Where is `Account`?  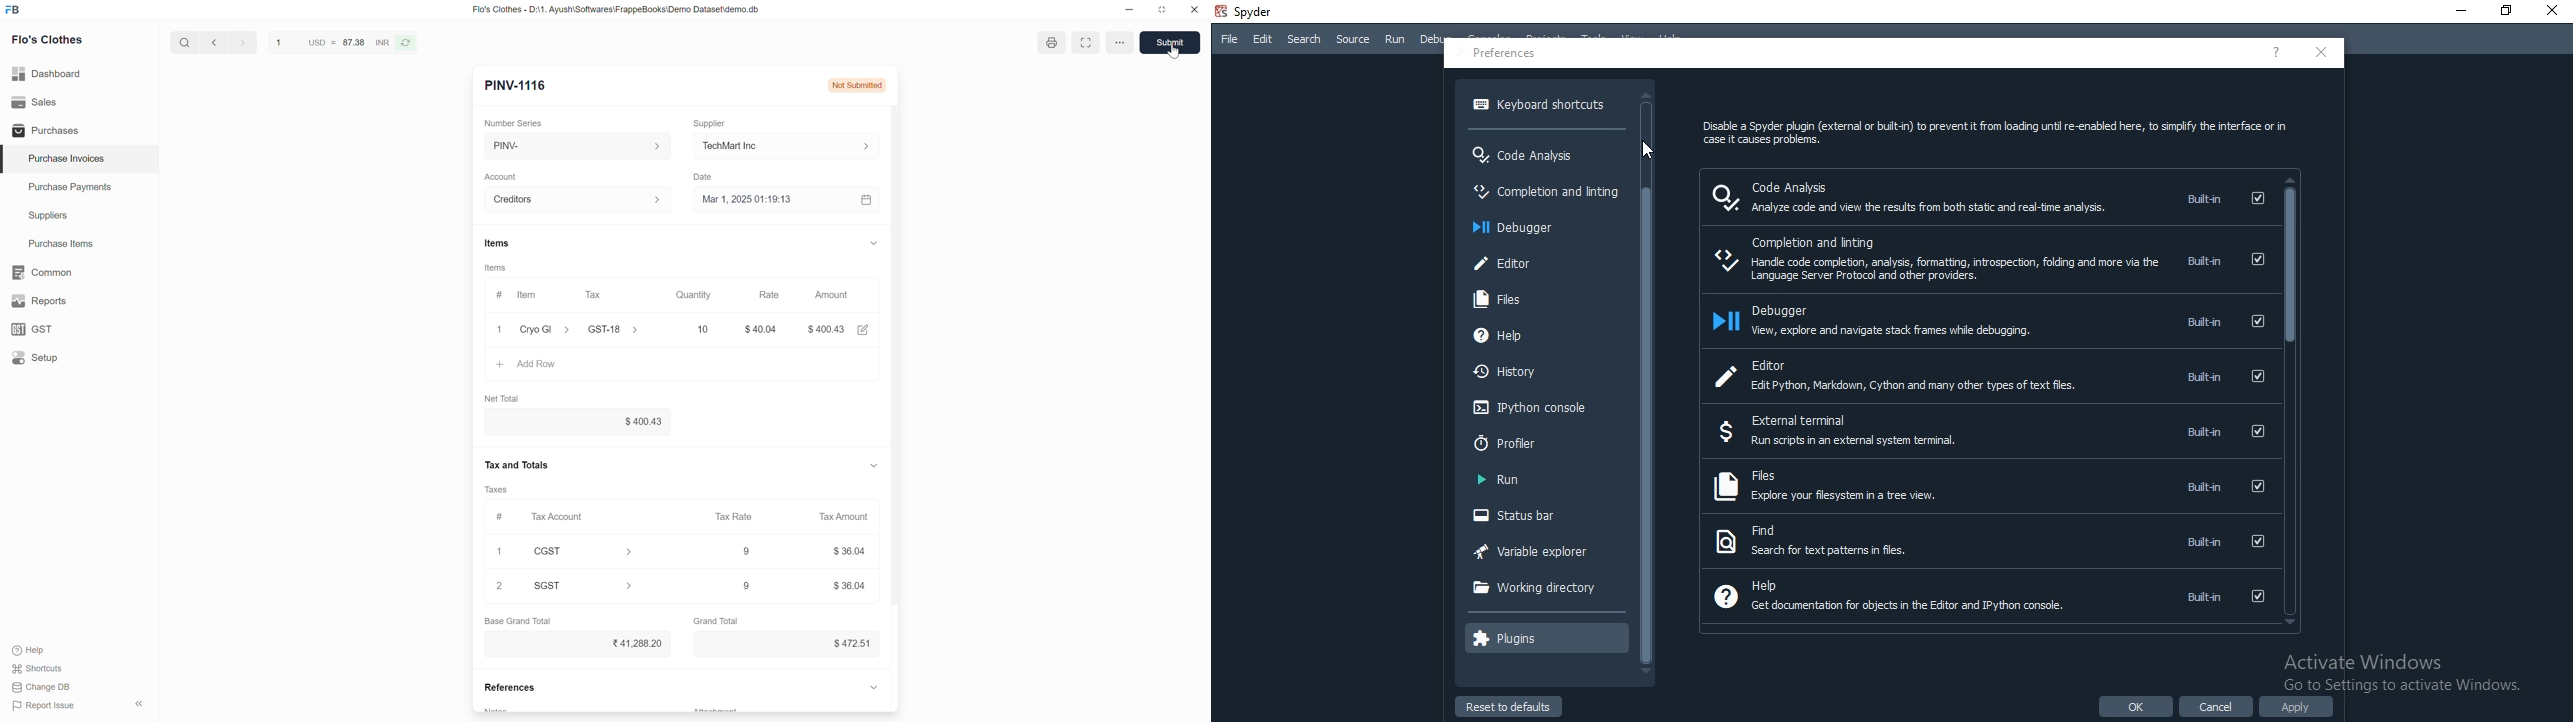
Account is located at coordinates (503, 174).